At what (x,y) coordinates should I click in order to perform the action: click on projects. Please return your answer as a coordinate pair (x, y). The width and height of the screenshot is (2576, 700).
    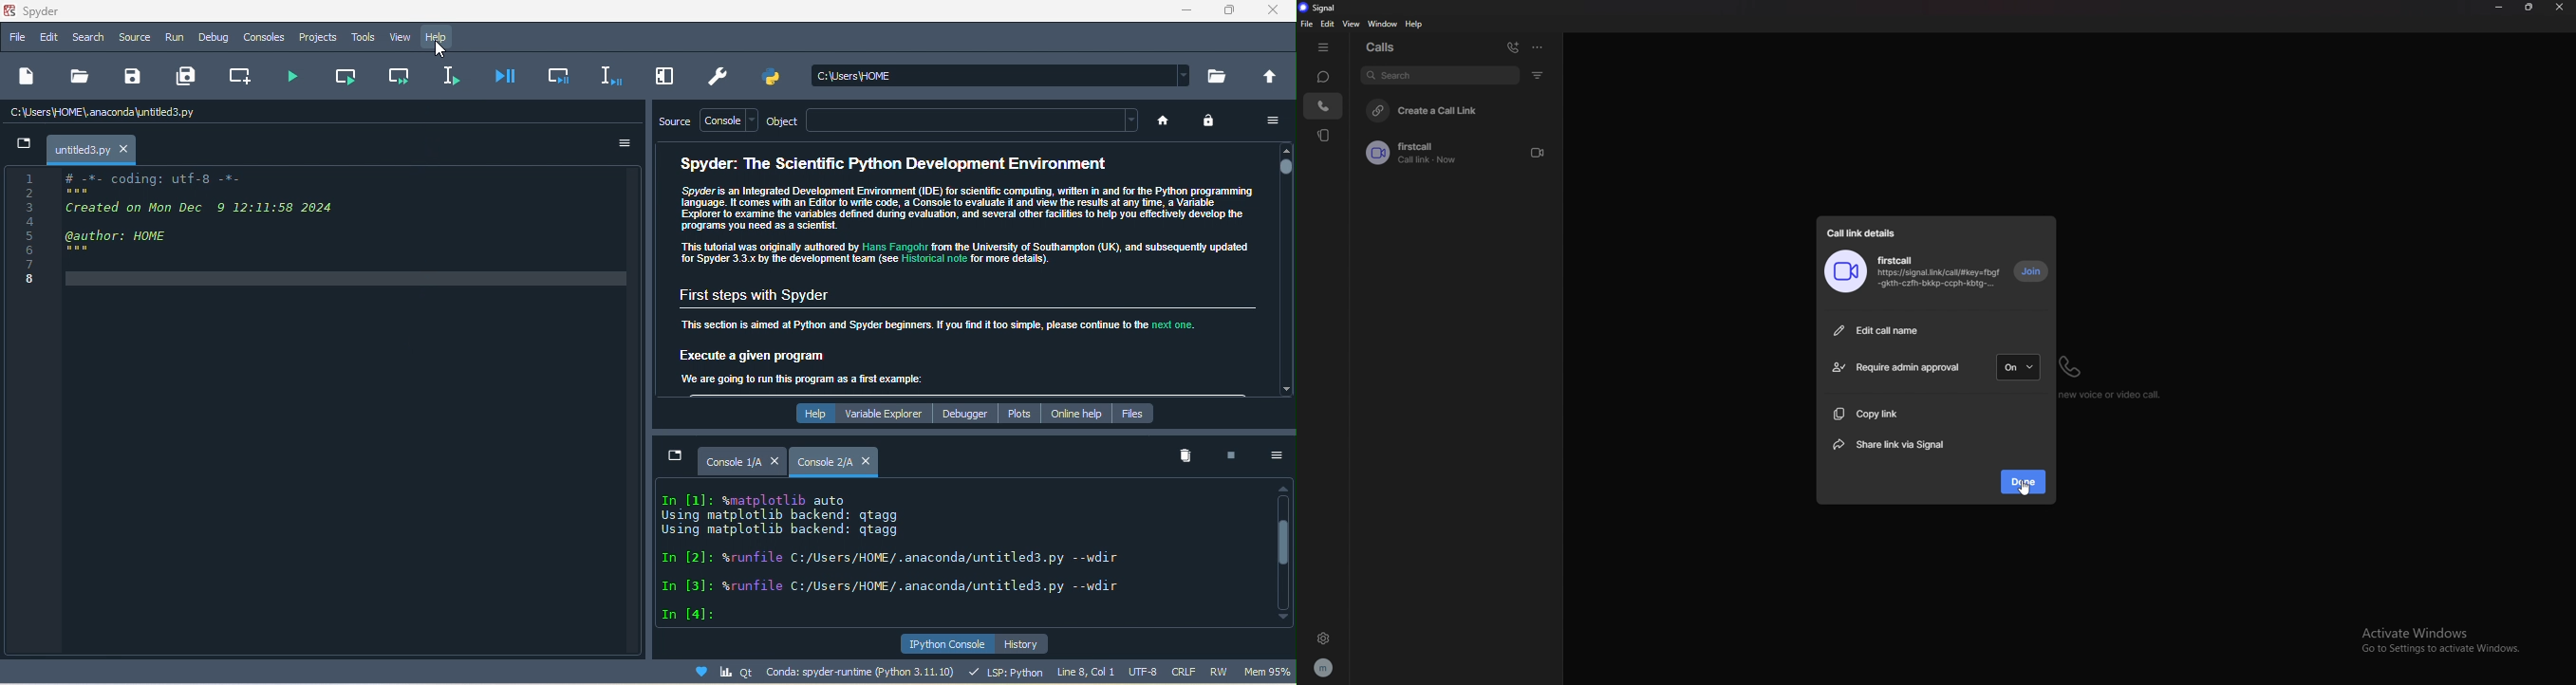
    Looking at the image, I should click on (321, 37).